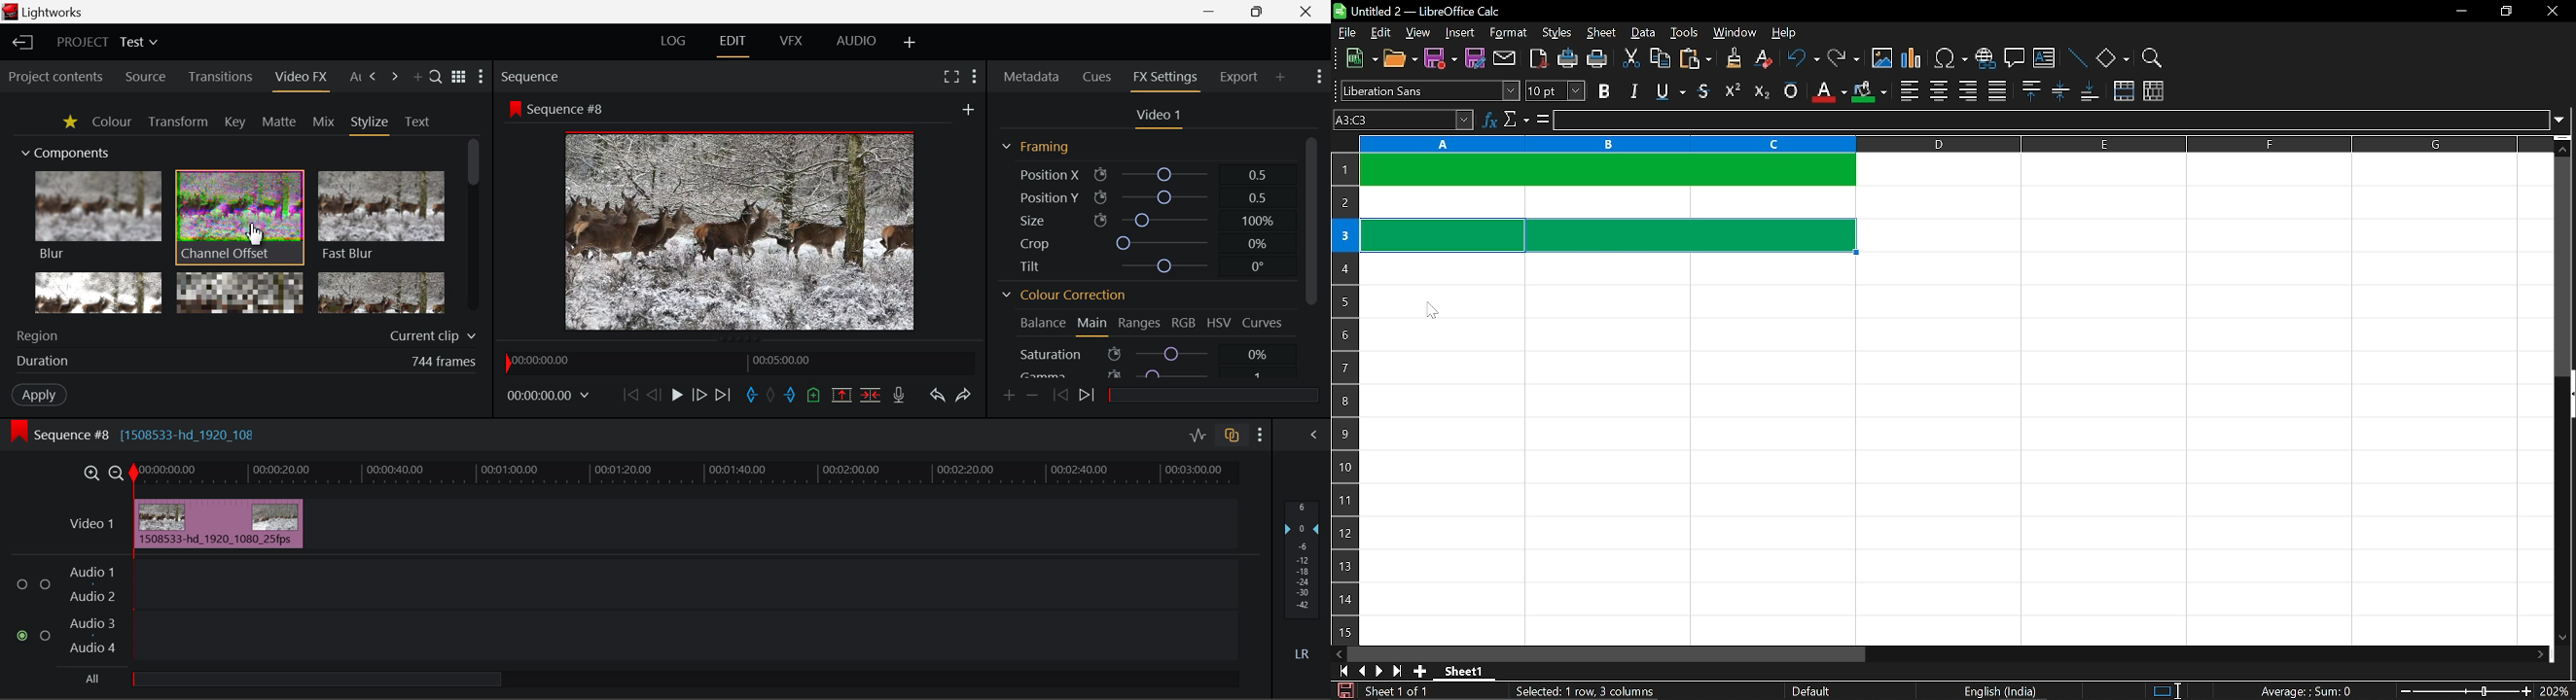 The width and height of the screenshot is (2576, 700). I want to click on Scroll Bar, so click(472, 225).